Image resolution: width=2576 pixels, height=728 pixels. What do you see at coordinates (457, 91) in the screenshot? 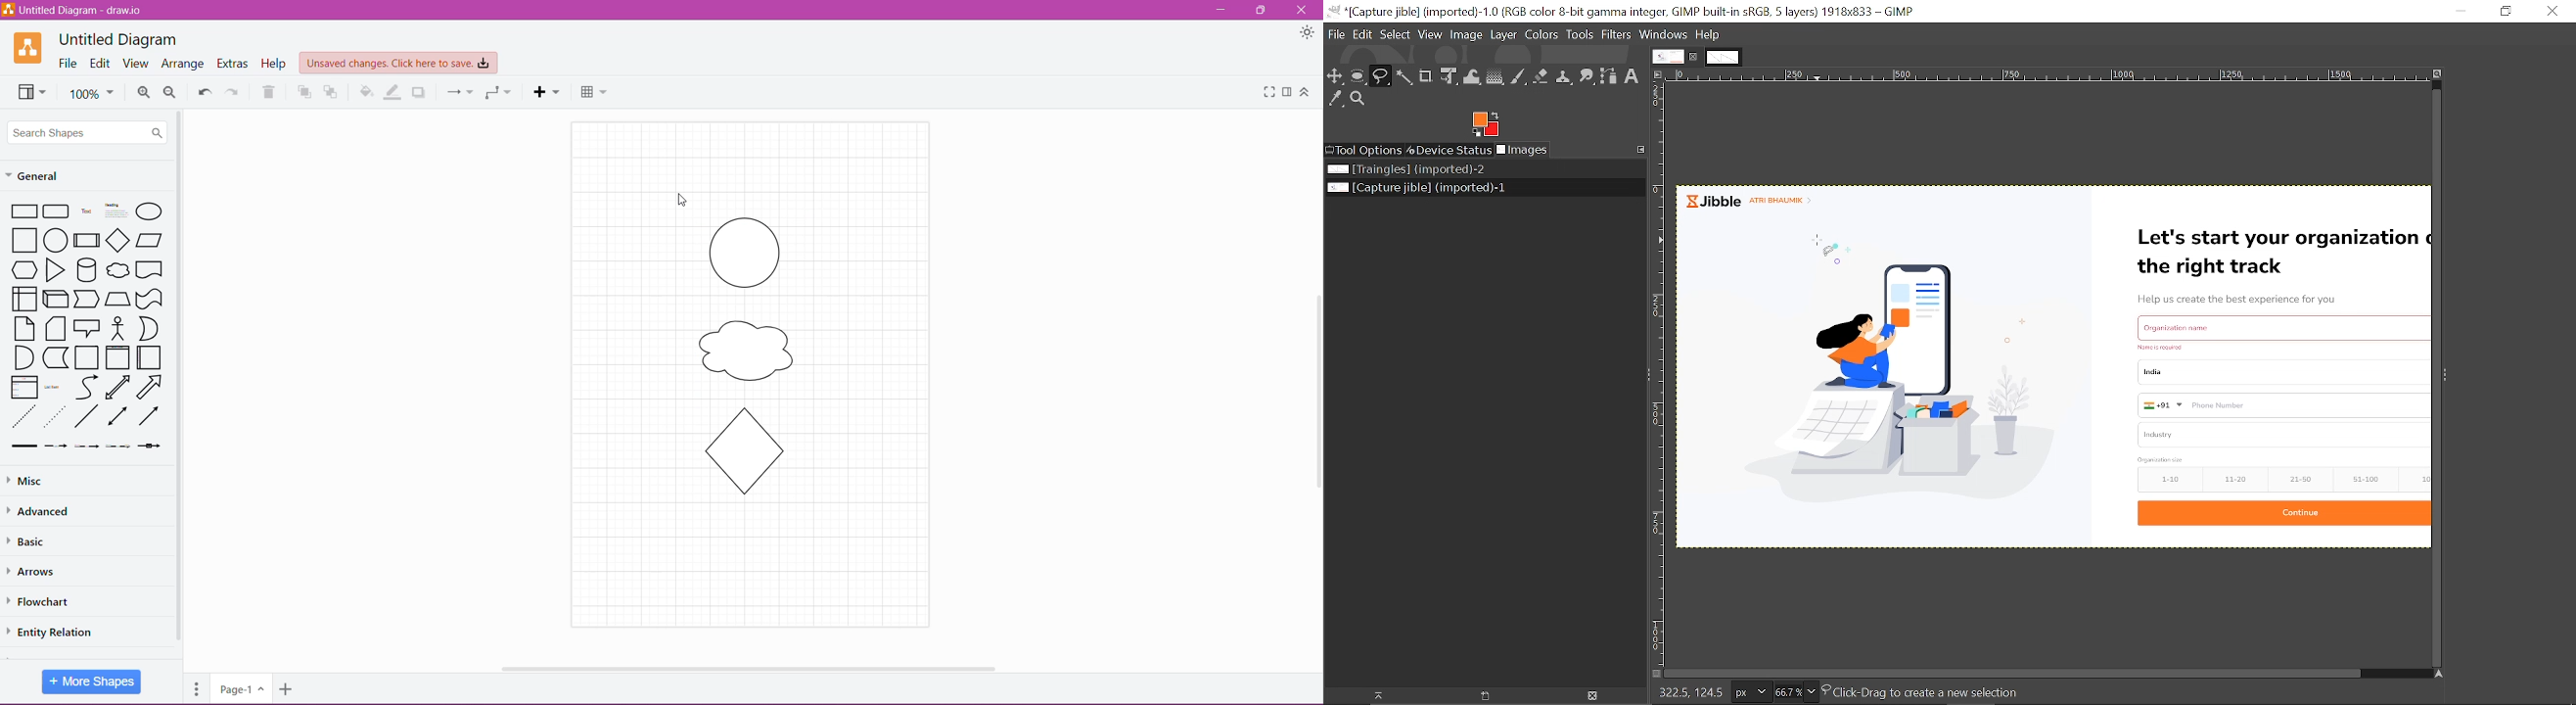
I see `Connection` at bounding box center [457, 91].